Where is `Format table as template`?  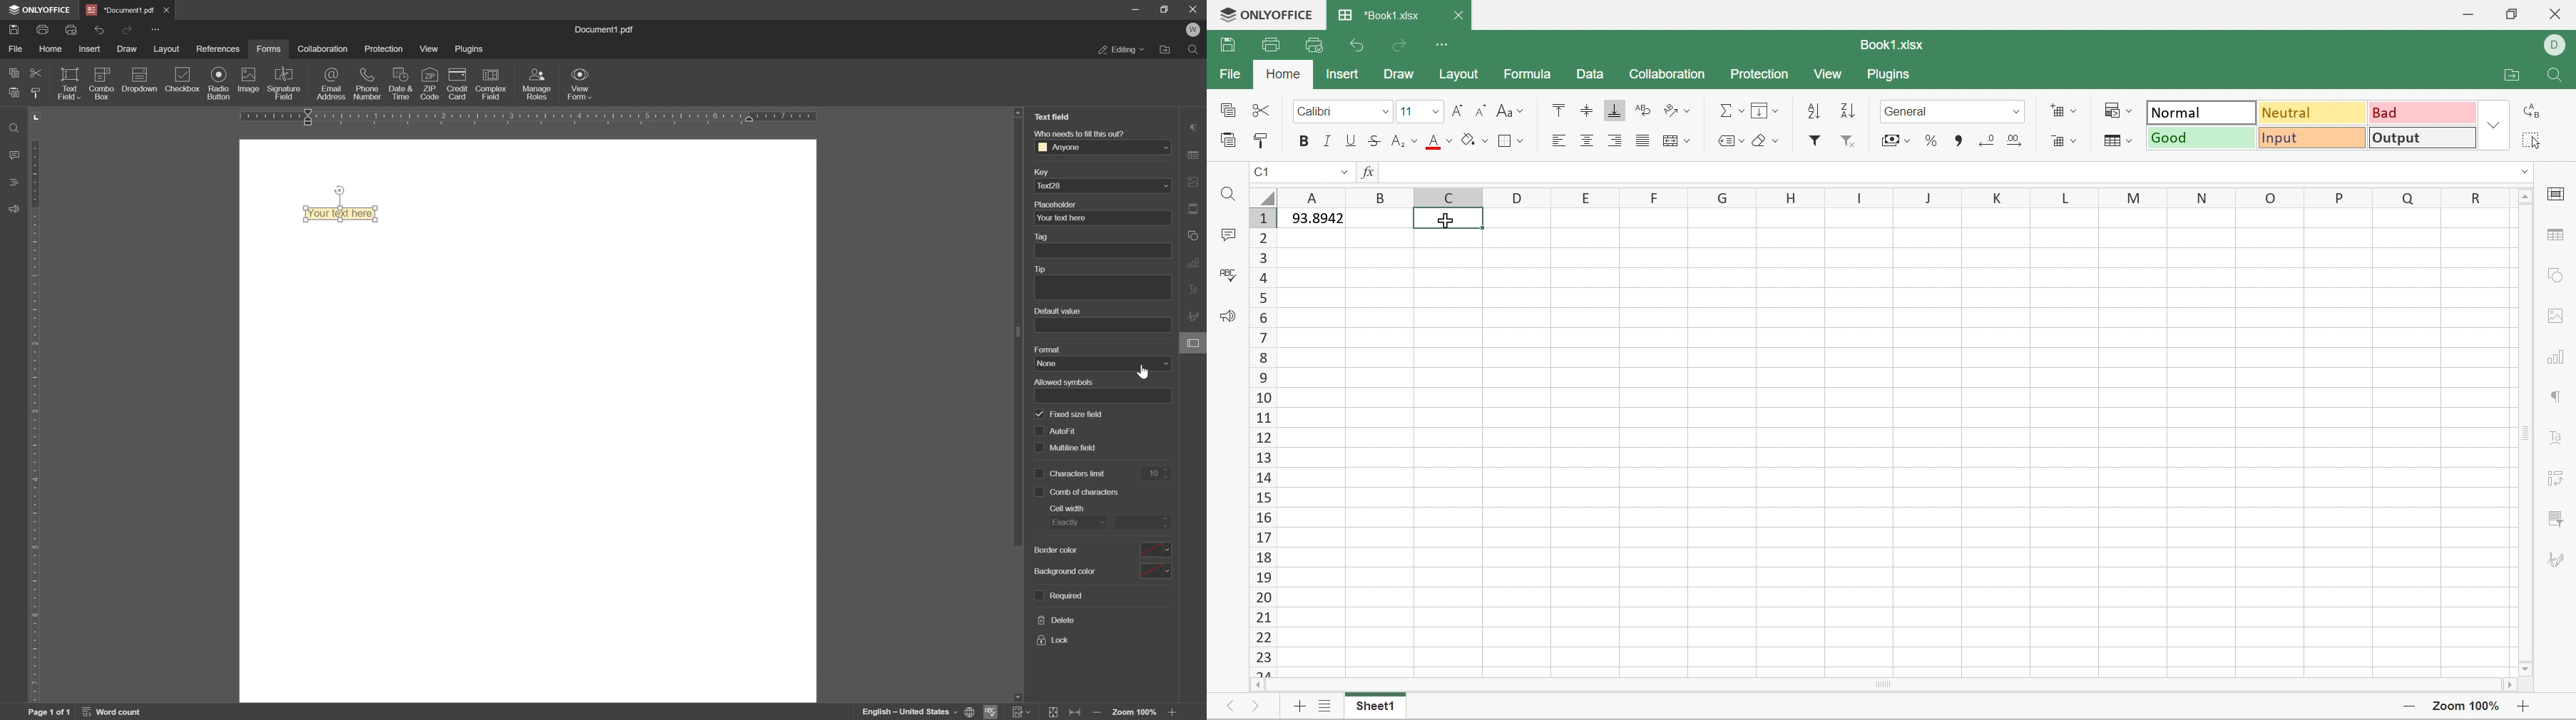 Format table as template is located at coordinates (2115, 140).